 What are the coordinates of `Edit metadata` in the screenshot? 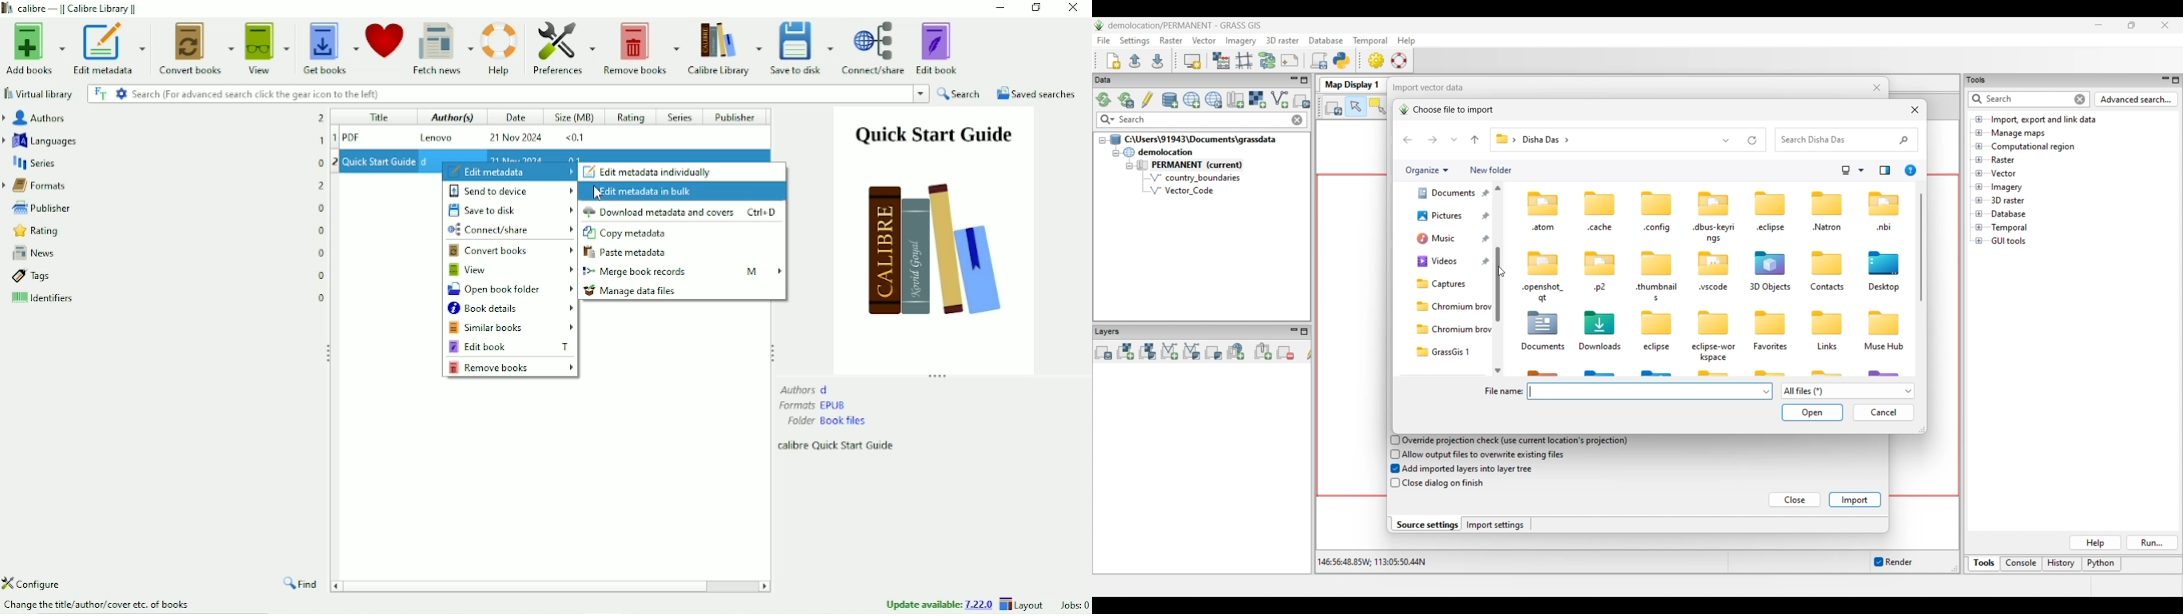 It's located at (107, 49).